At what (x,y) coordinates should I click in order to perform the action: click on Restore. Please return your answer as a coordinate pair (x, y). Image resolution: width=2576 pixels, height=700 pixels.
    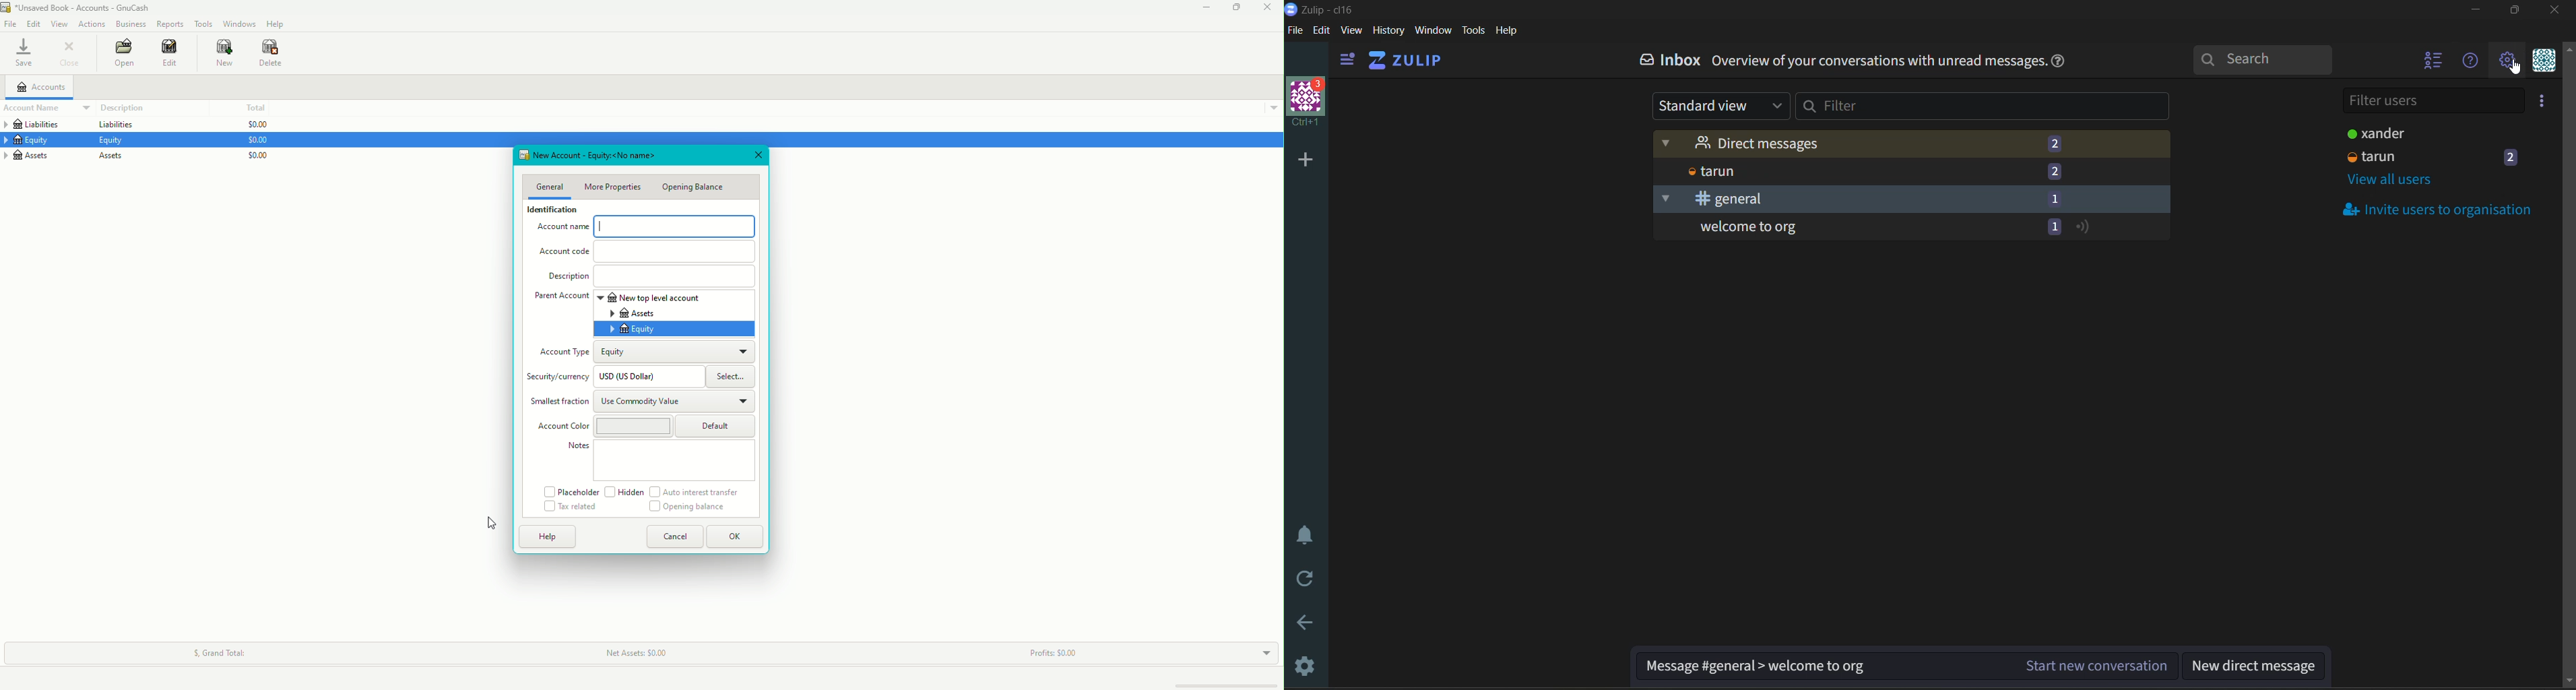
    Looking at the image, I should click on (1236, 10).